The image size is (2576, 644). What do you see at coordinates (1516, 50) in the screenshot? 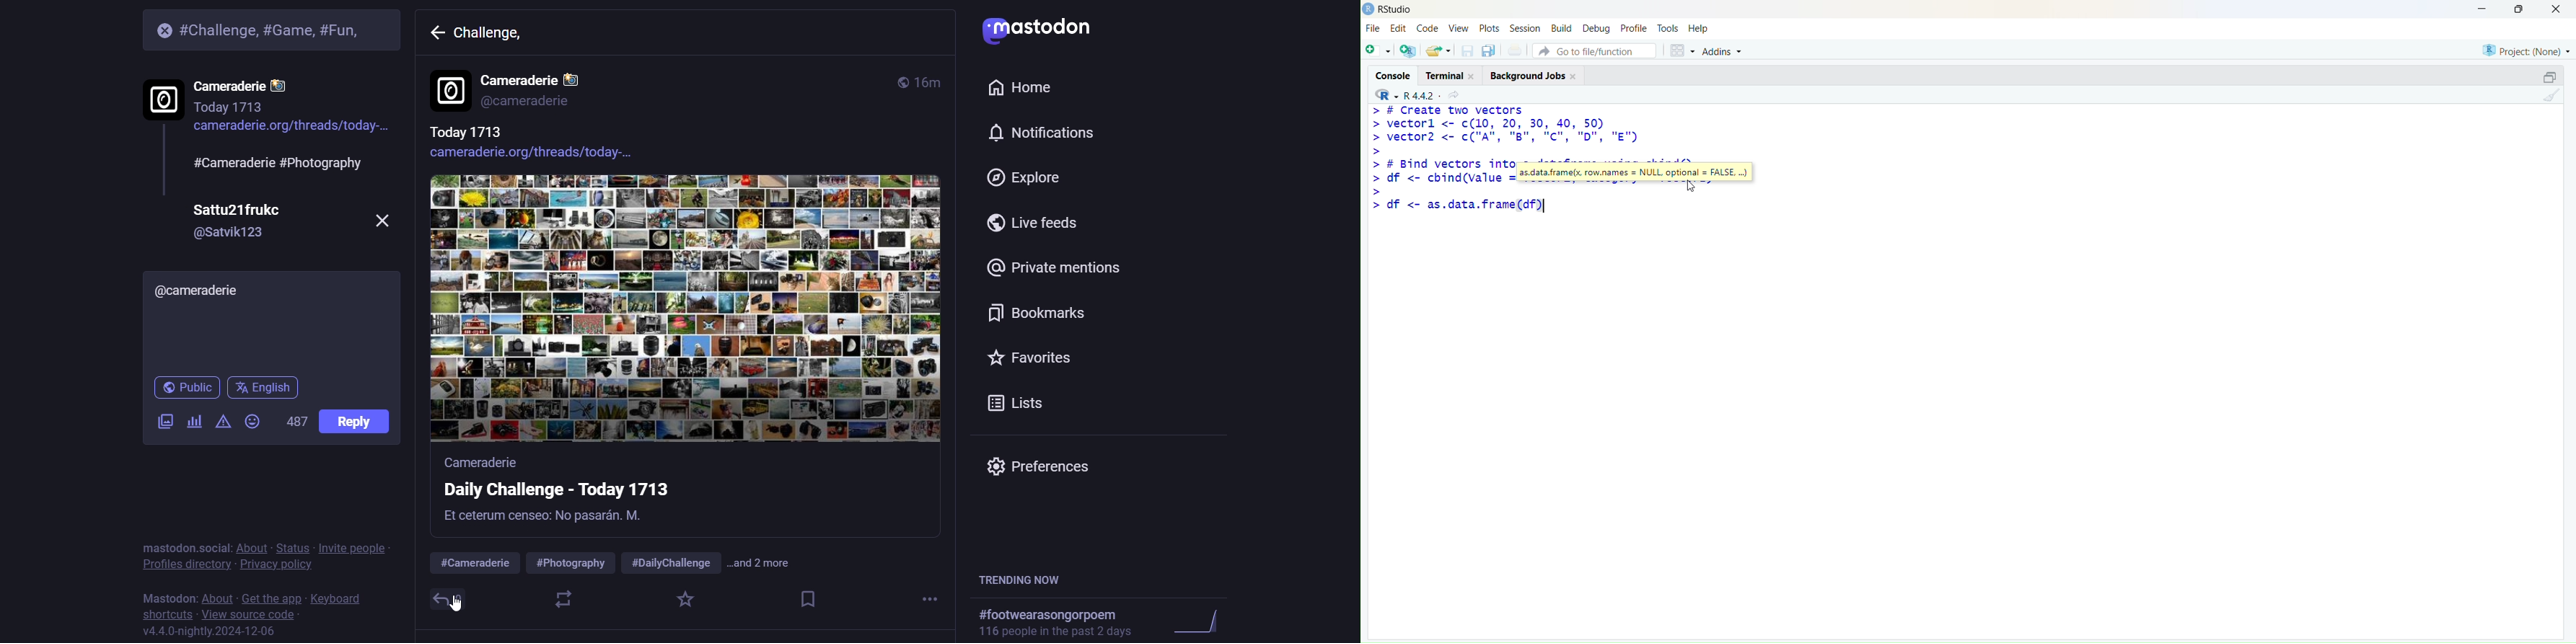
I see `print the current file` at bounding box center [1516, 50].